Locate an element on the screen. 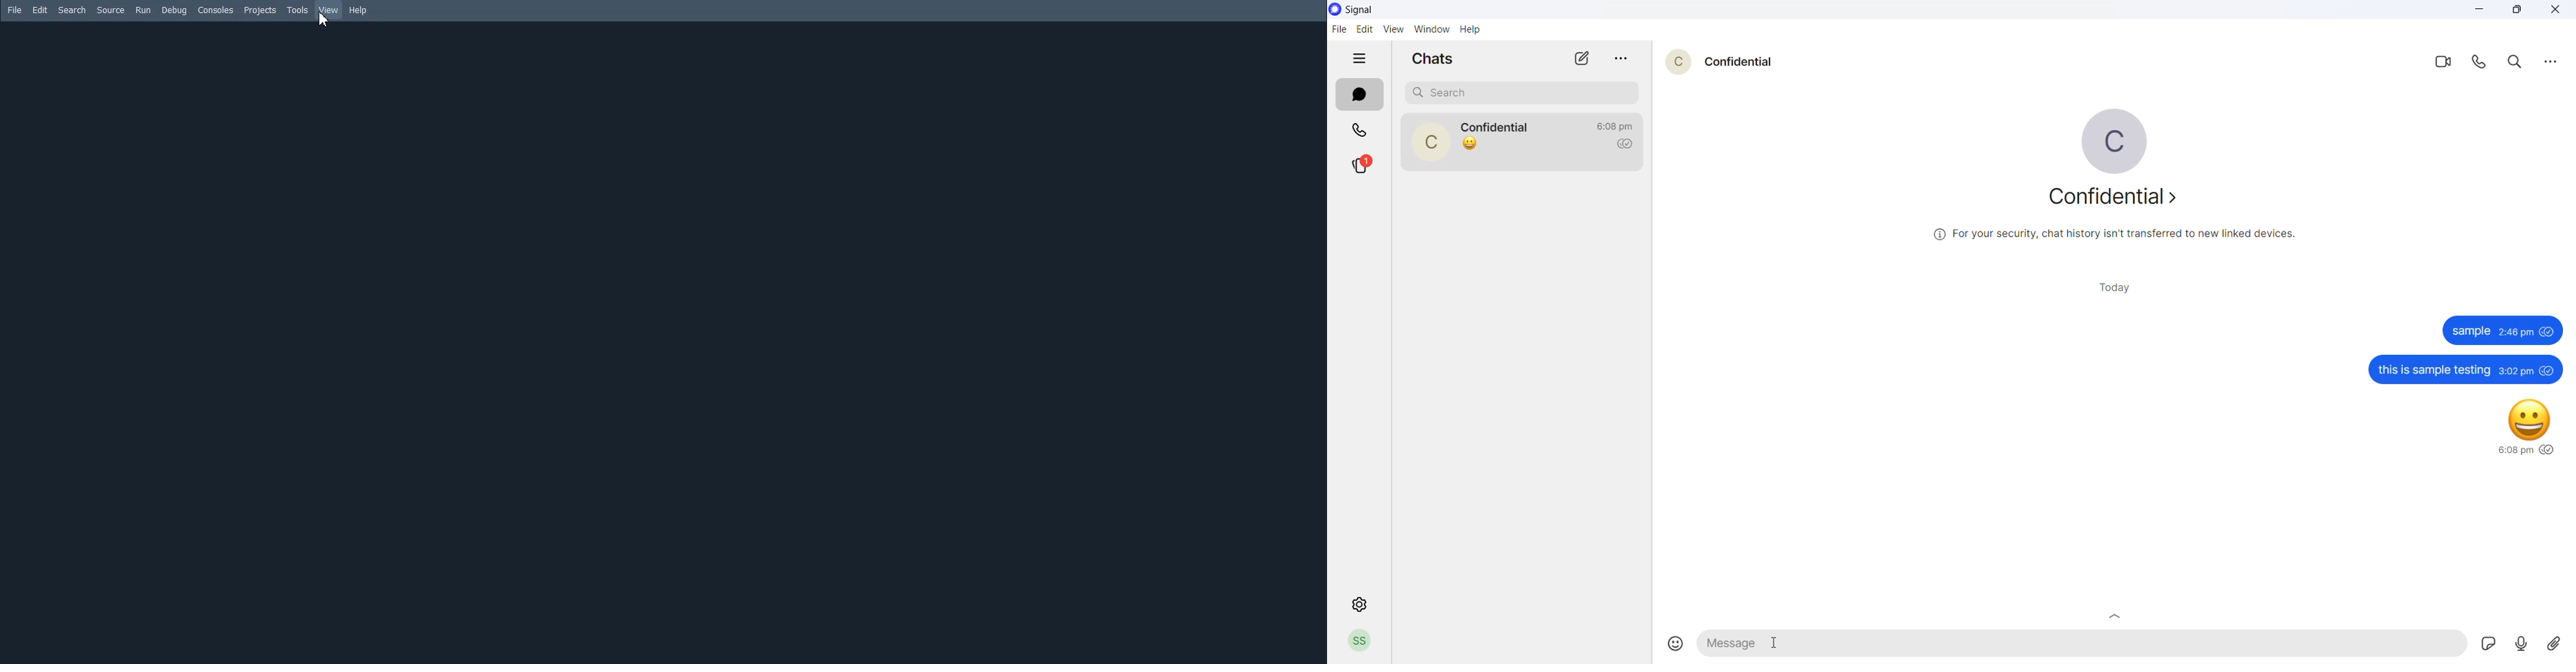  chats is located at coordinates (1359, 97).